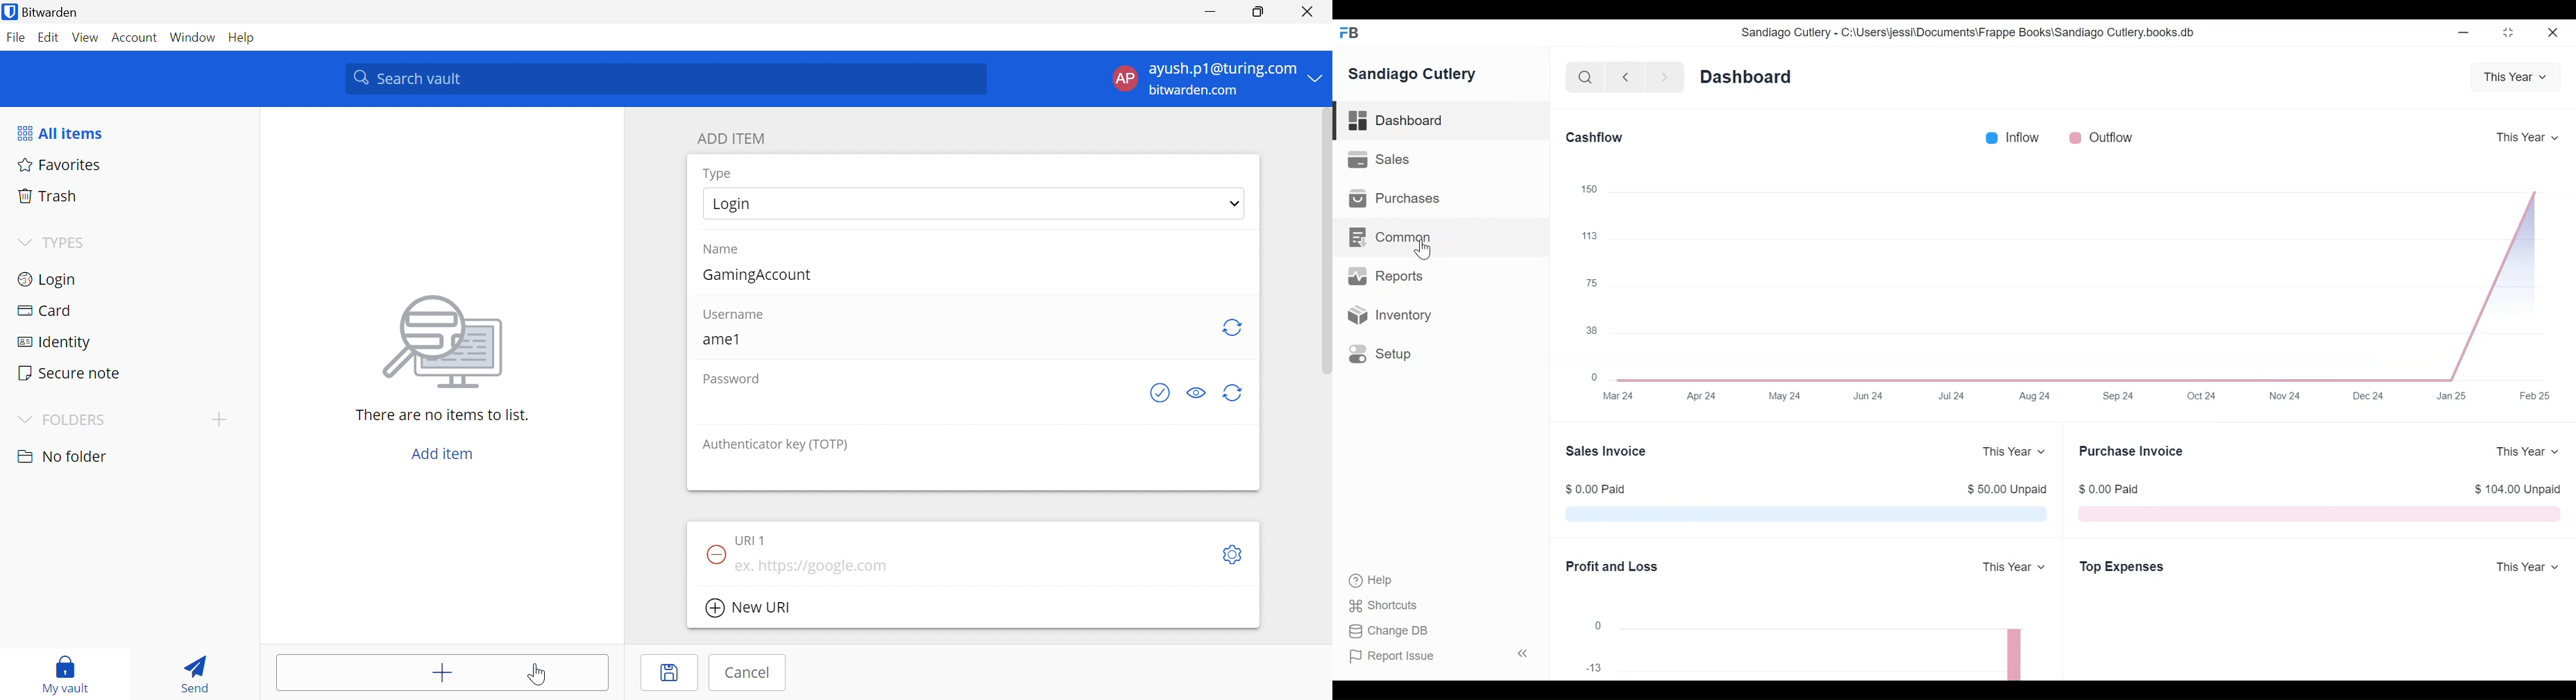 The height and width of the screenshot is (700, 2576). Describe the element at coordinates (1597, 489) in the screenshot. I see `$ 0.00 Paid` at that location.